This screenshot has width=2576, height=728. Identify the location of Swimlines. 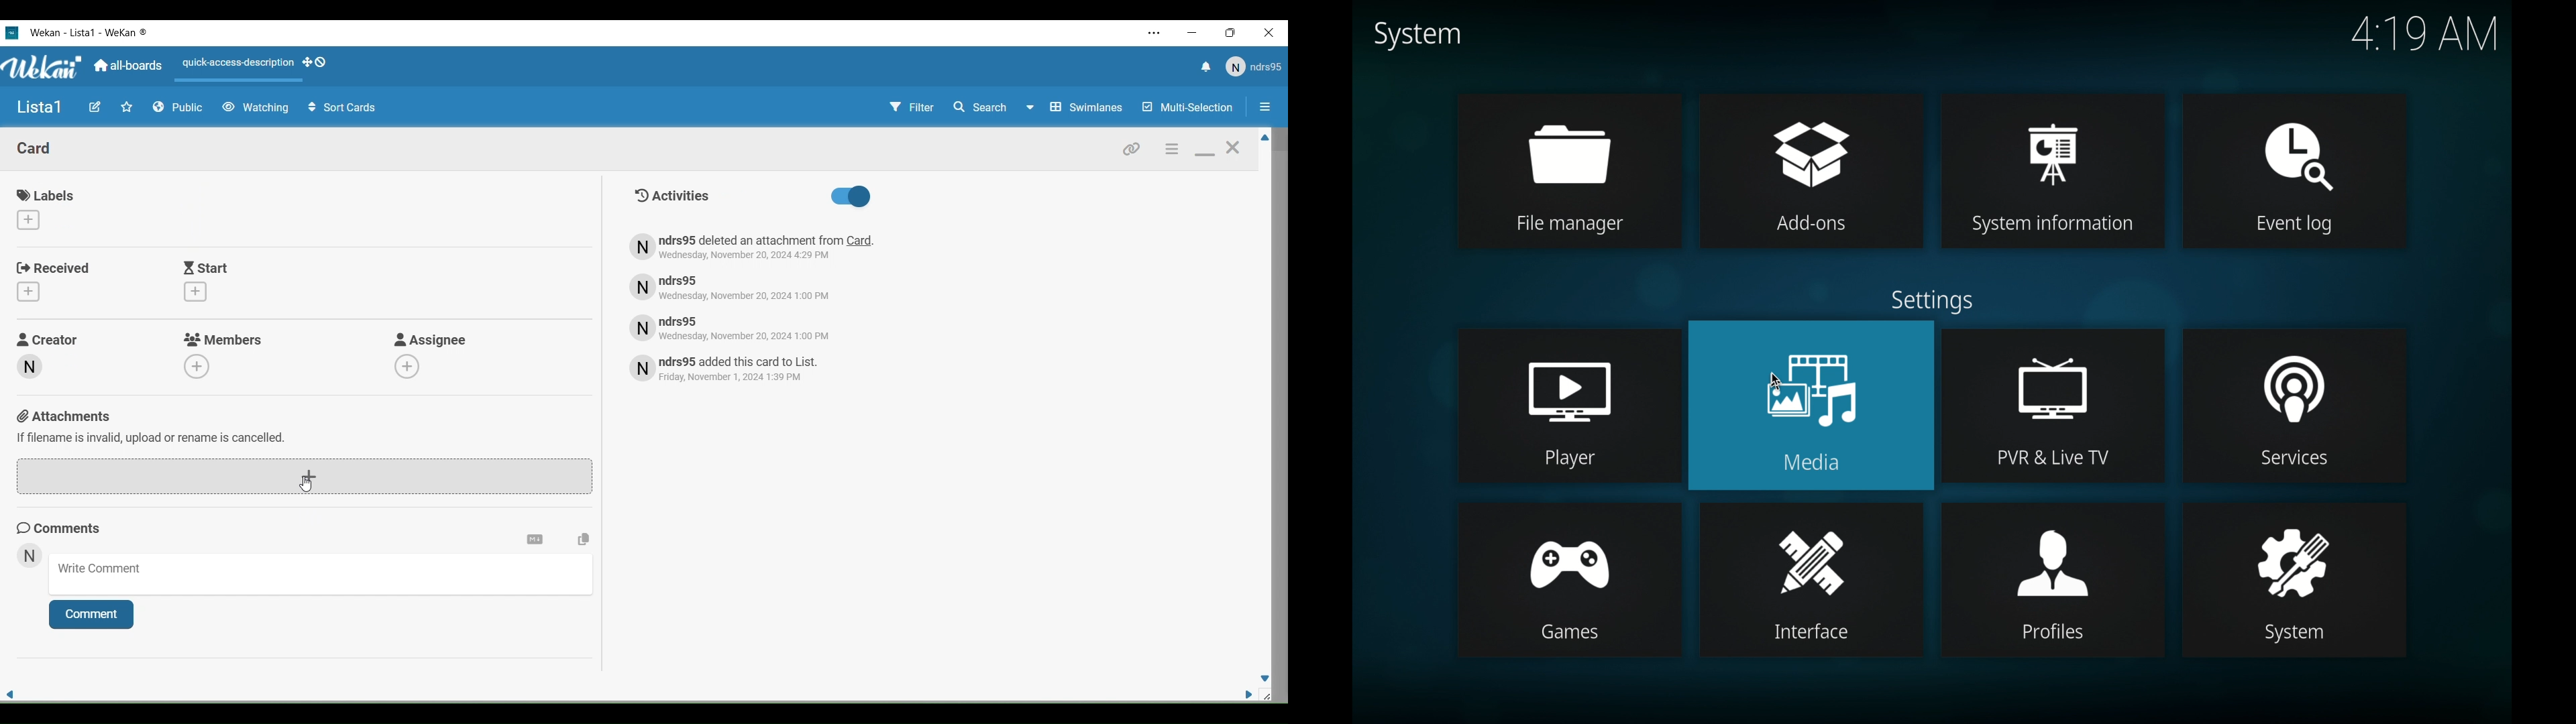
(1088, 107).